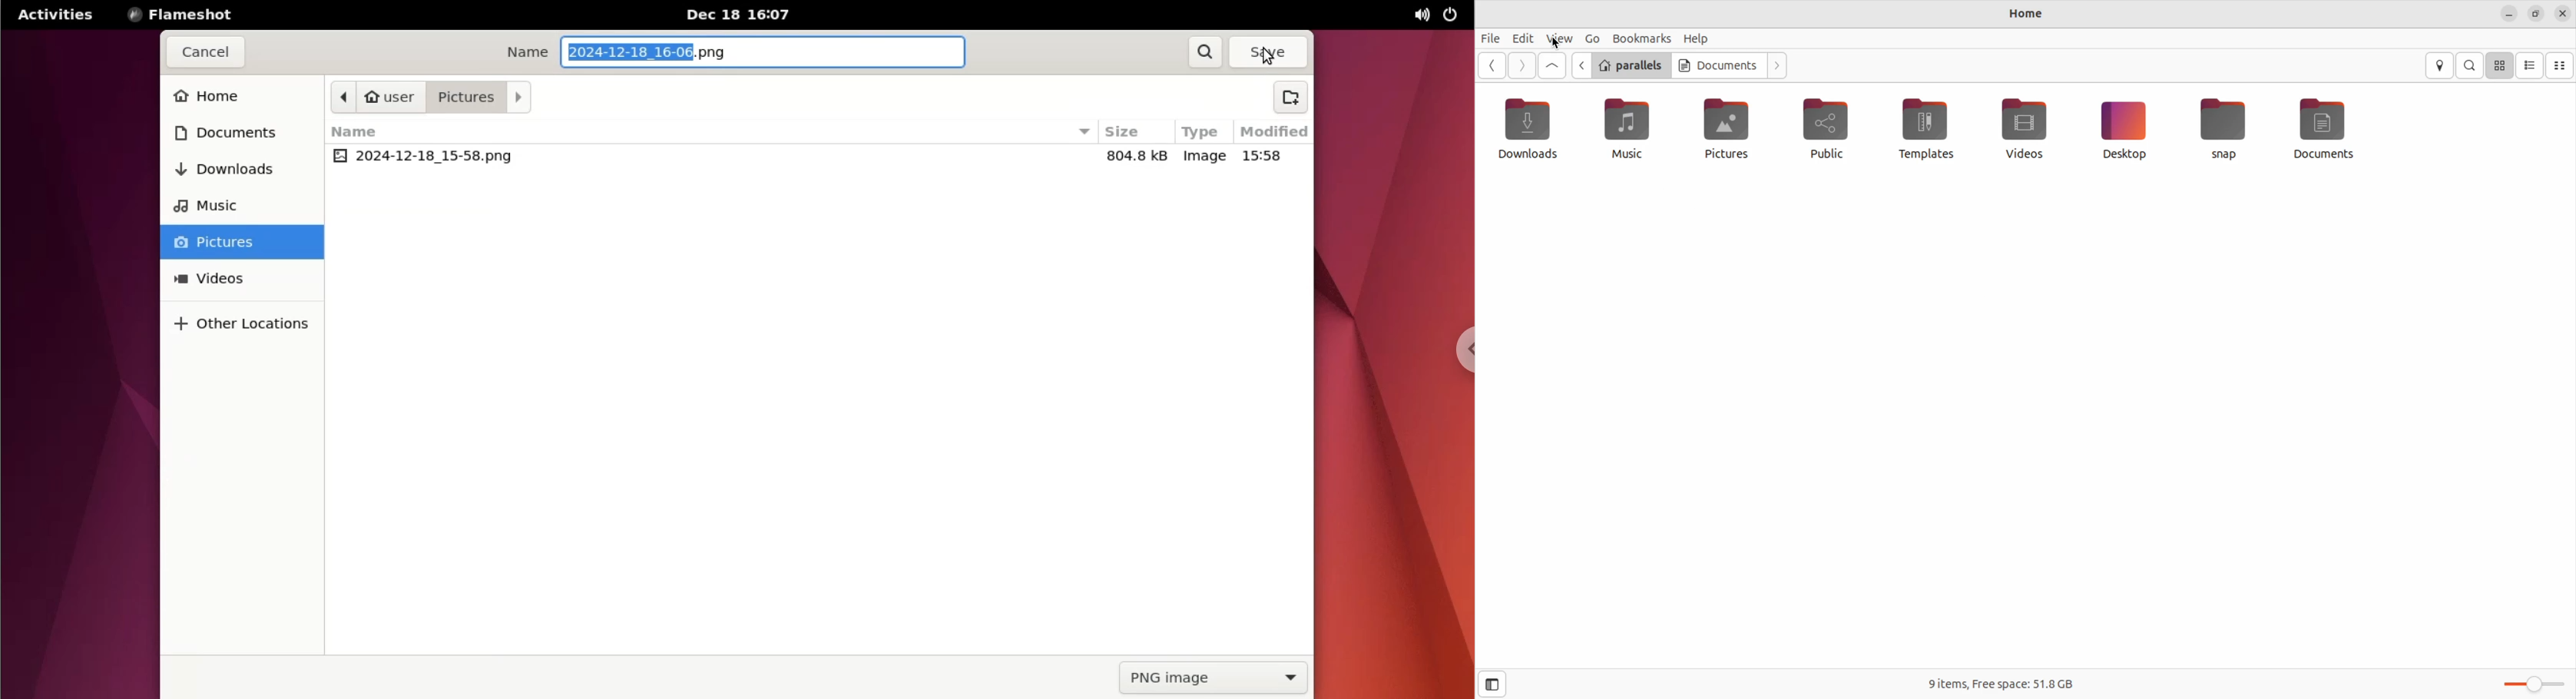  Describe the element at coordinates (2123, 129) in the screenshot. I see `desktop` at that location.